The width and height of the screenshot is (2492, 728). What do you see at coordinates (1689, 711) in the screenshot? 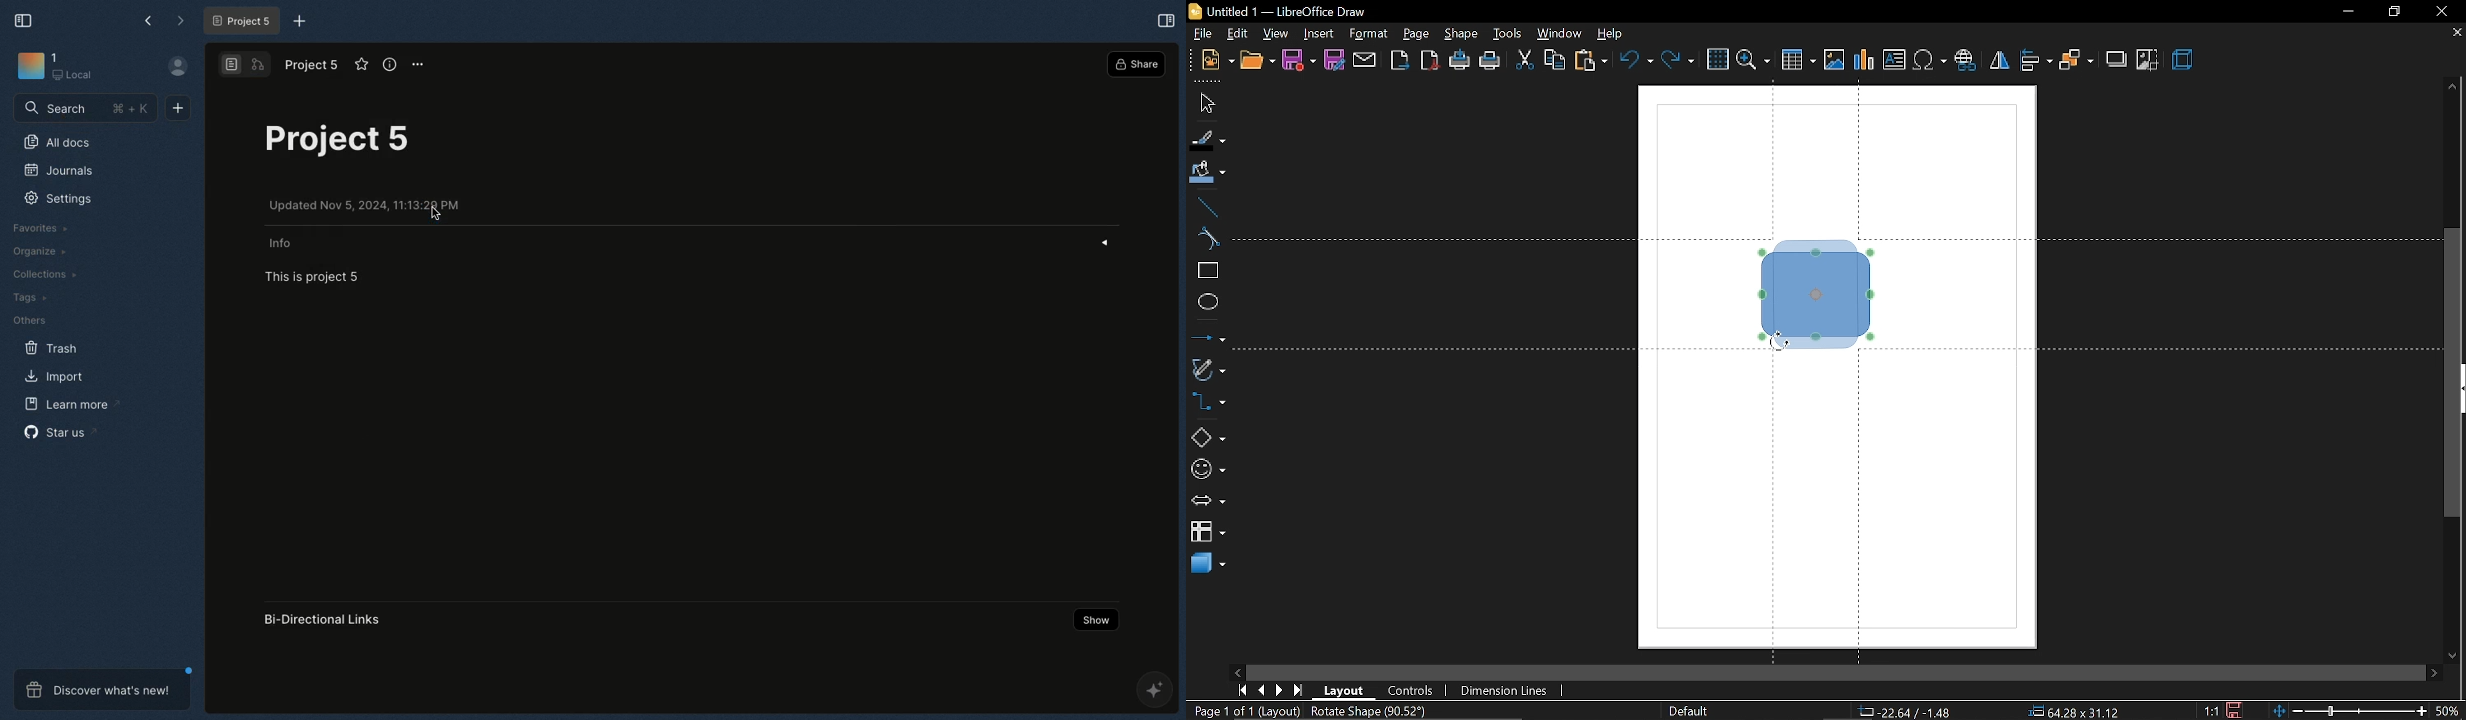
I see `default` at bounding box center [1689, 711].